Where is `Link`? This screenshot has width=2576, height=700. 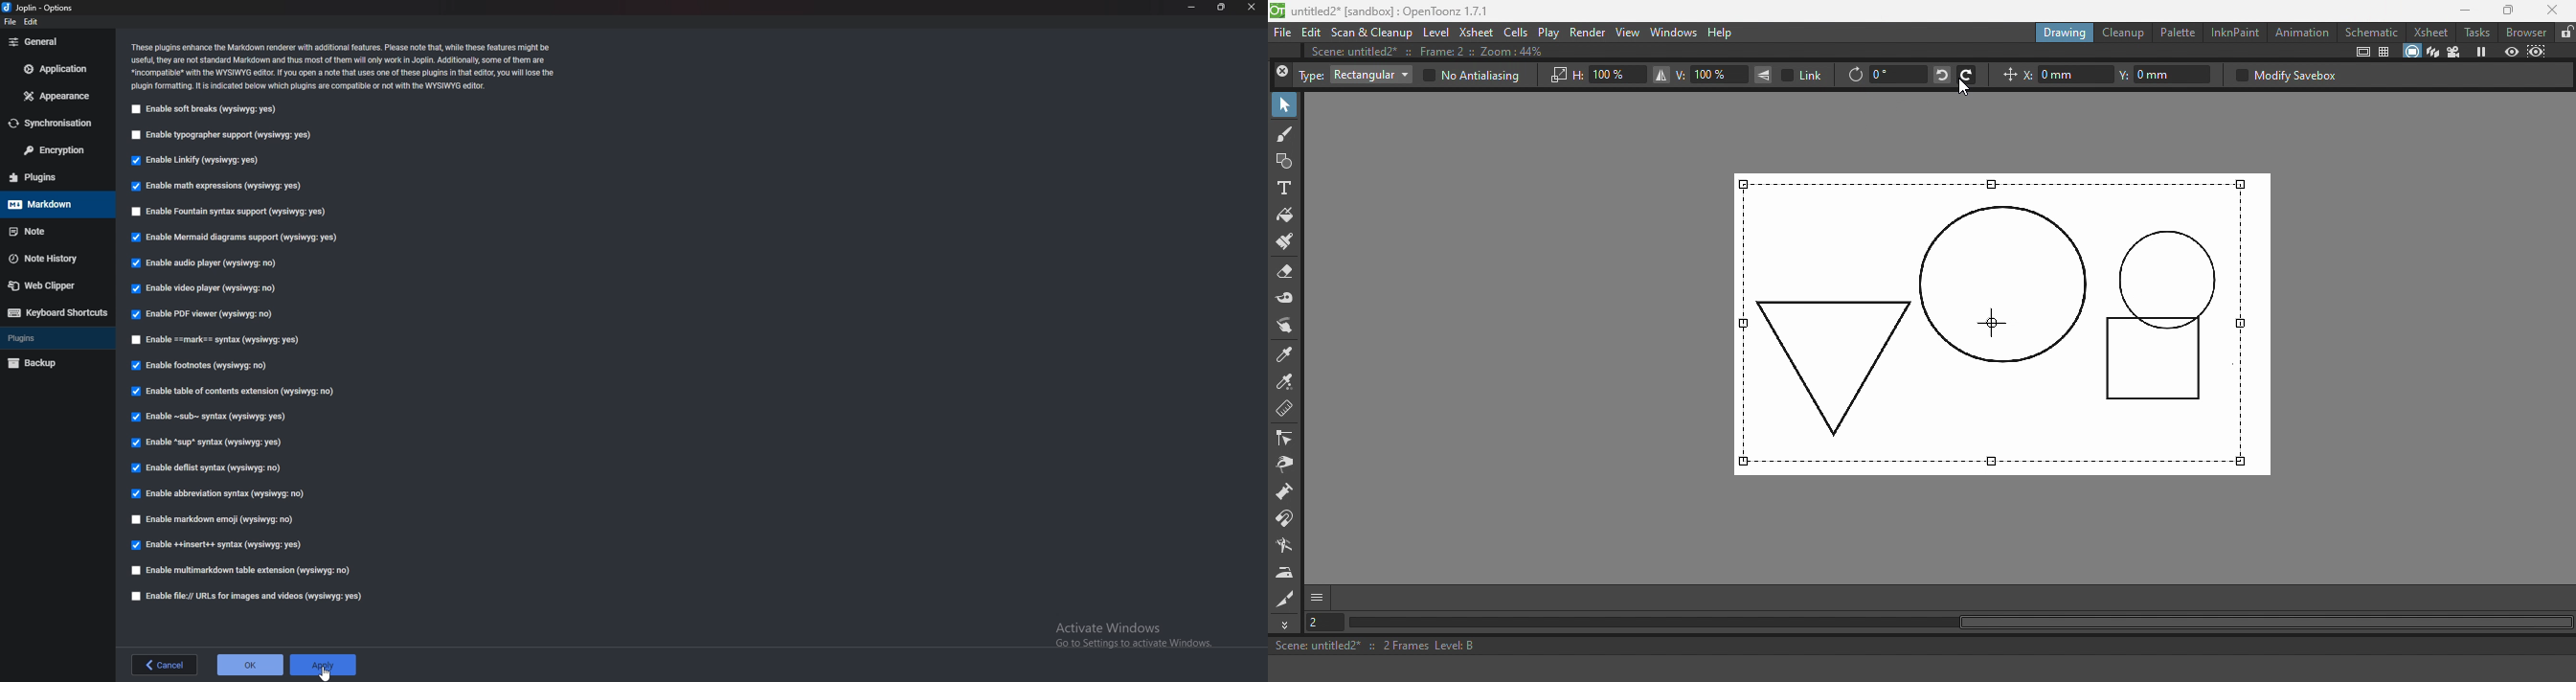 Link is located at coordinates (1804, 75).